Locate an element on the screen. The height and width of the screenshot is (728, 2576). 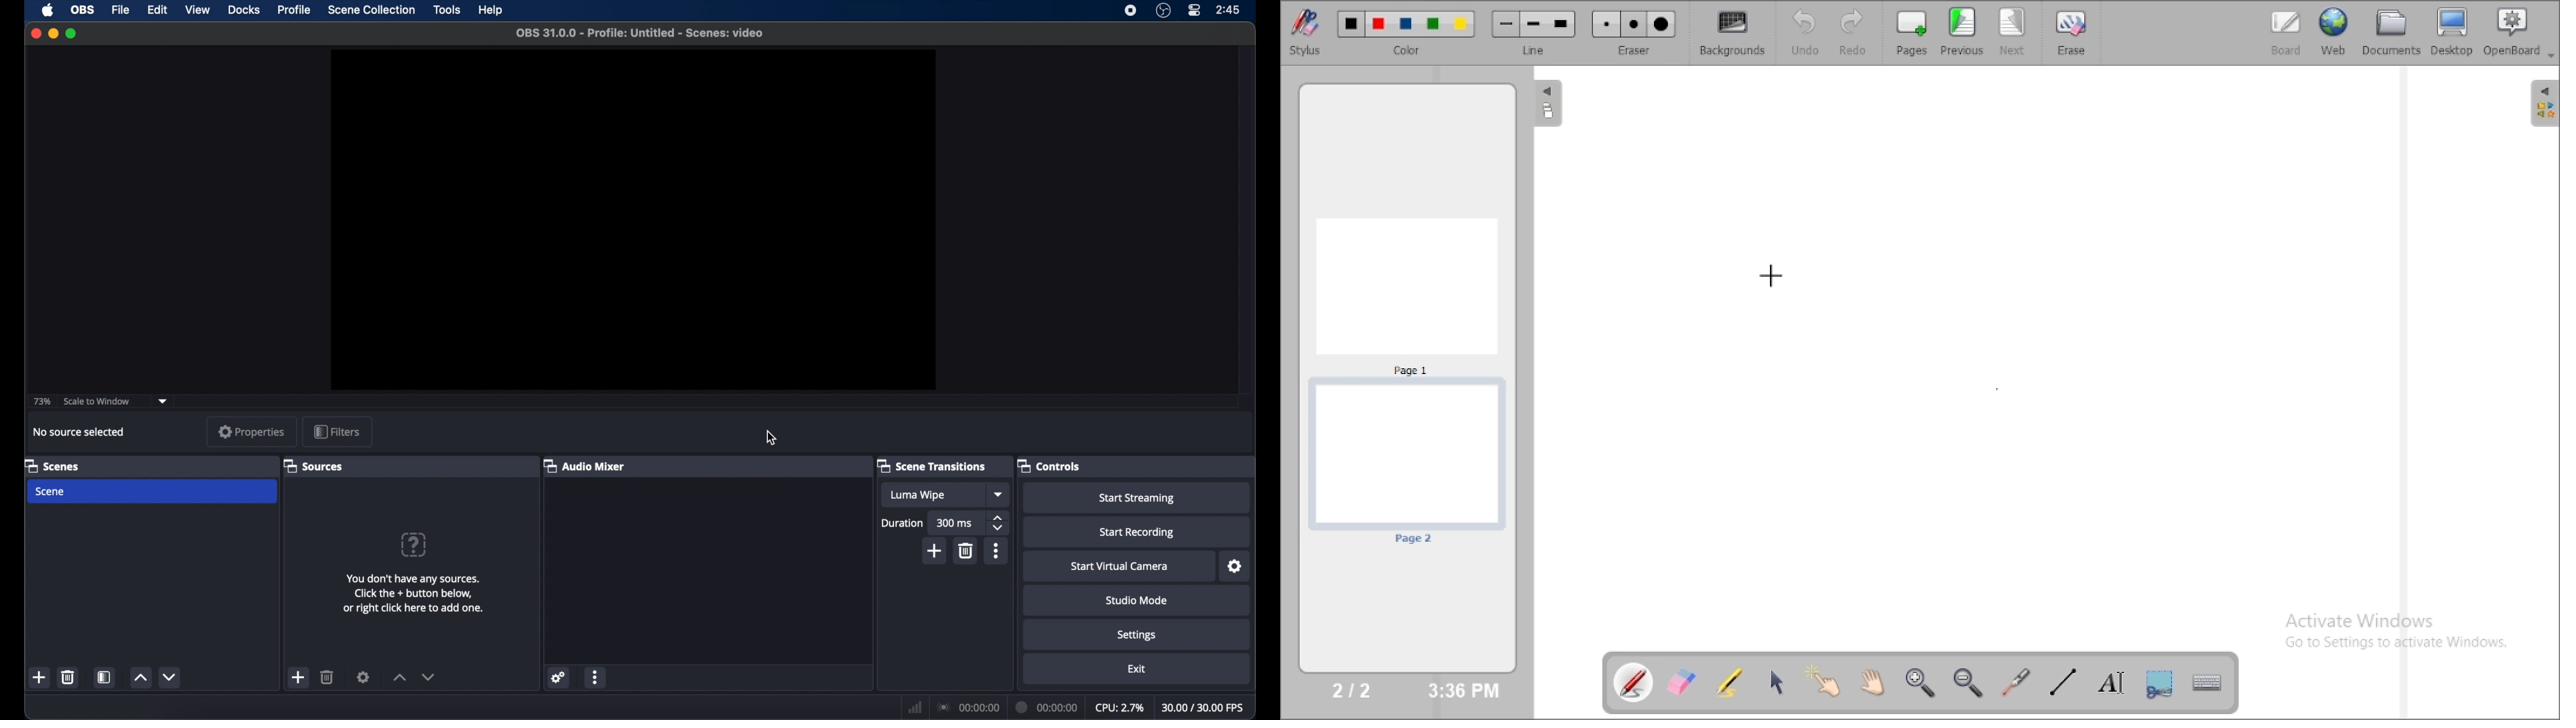
duration is located at coordinates (1047, 707).